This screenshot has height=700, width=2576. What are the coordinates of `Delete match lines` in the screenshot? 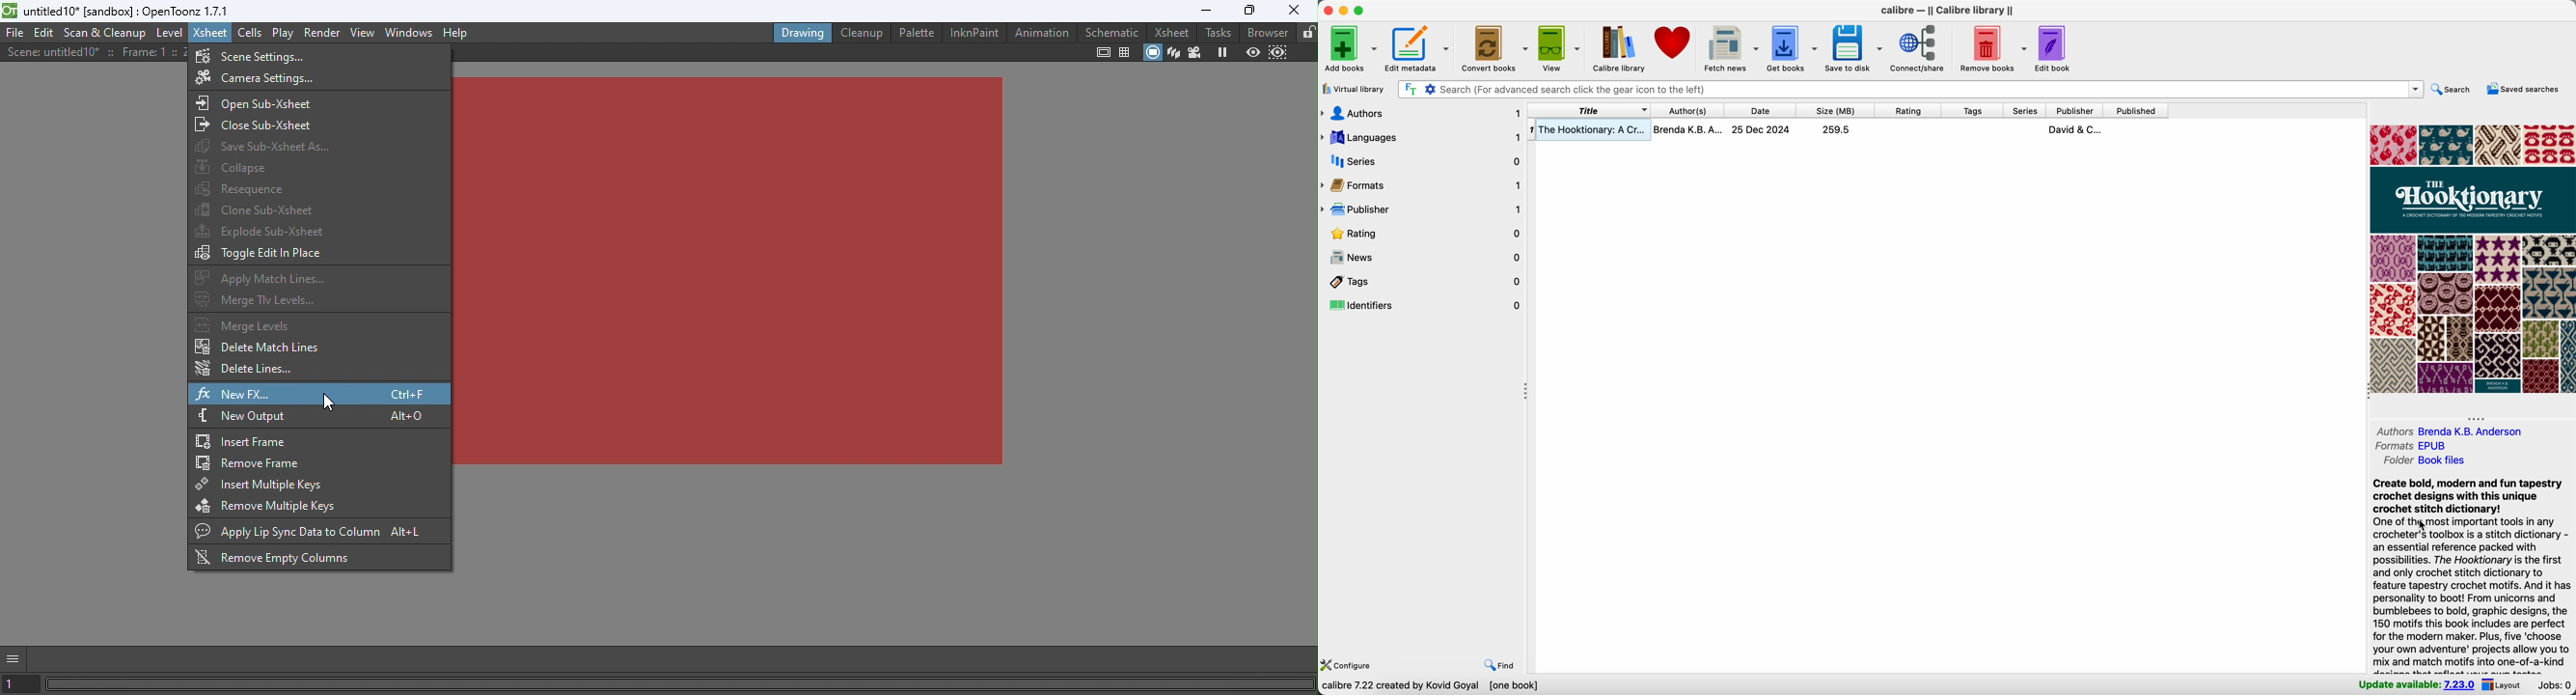 It's located at (261, 348).